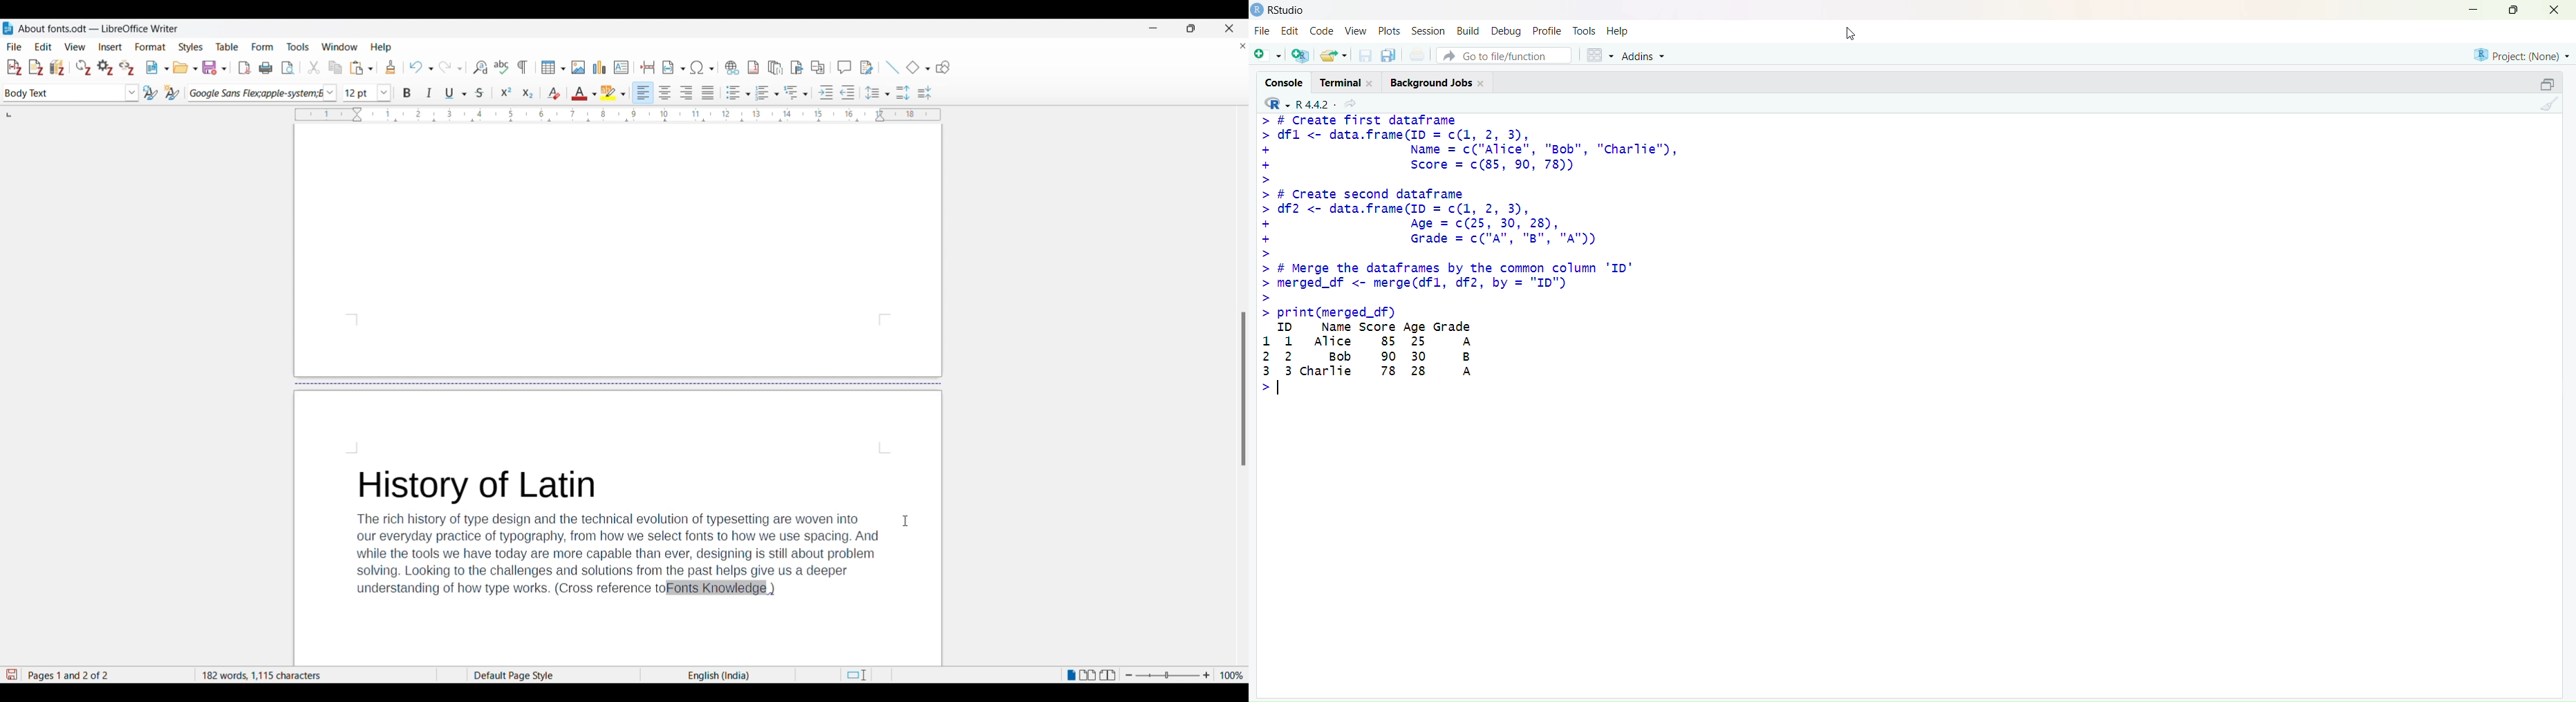 This screenshot has height=728, width=2576. Describe the element at coordinates (507, 92) in the screenshot. I see `Superscript` at that location.